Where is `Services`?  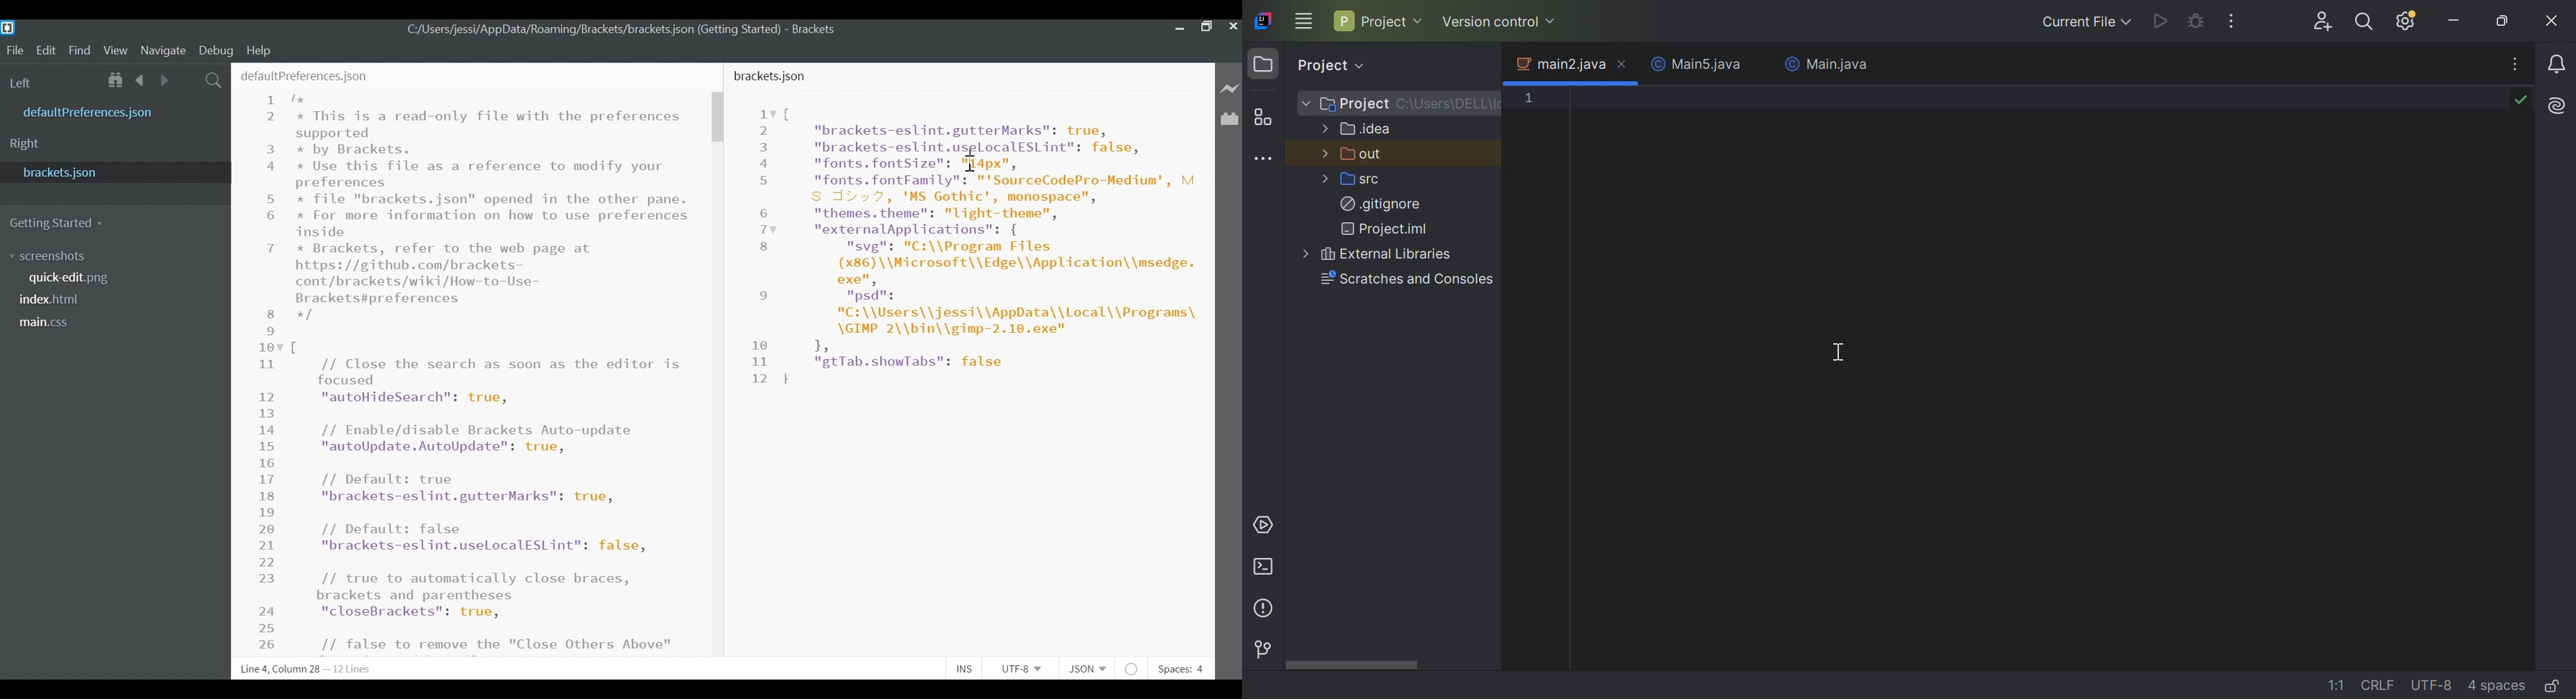 Services is located at coordinates (1264, 527).